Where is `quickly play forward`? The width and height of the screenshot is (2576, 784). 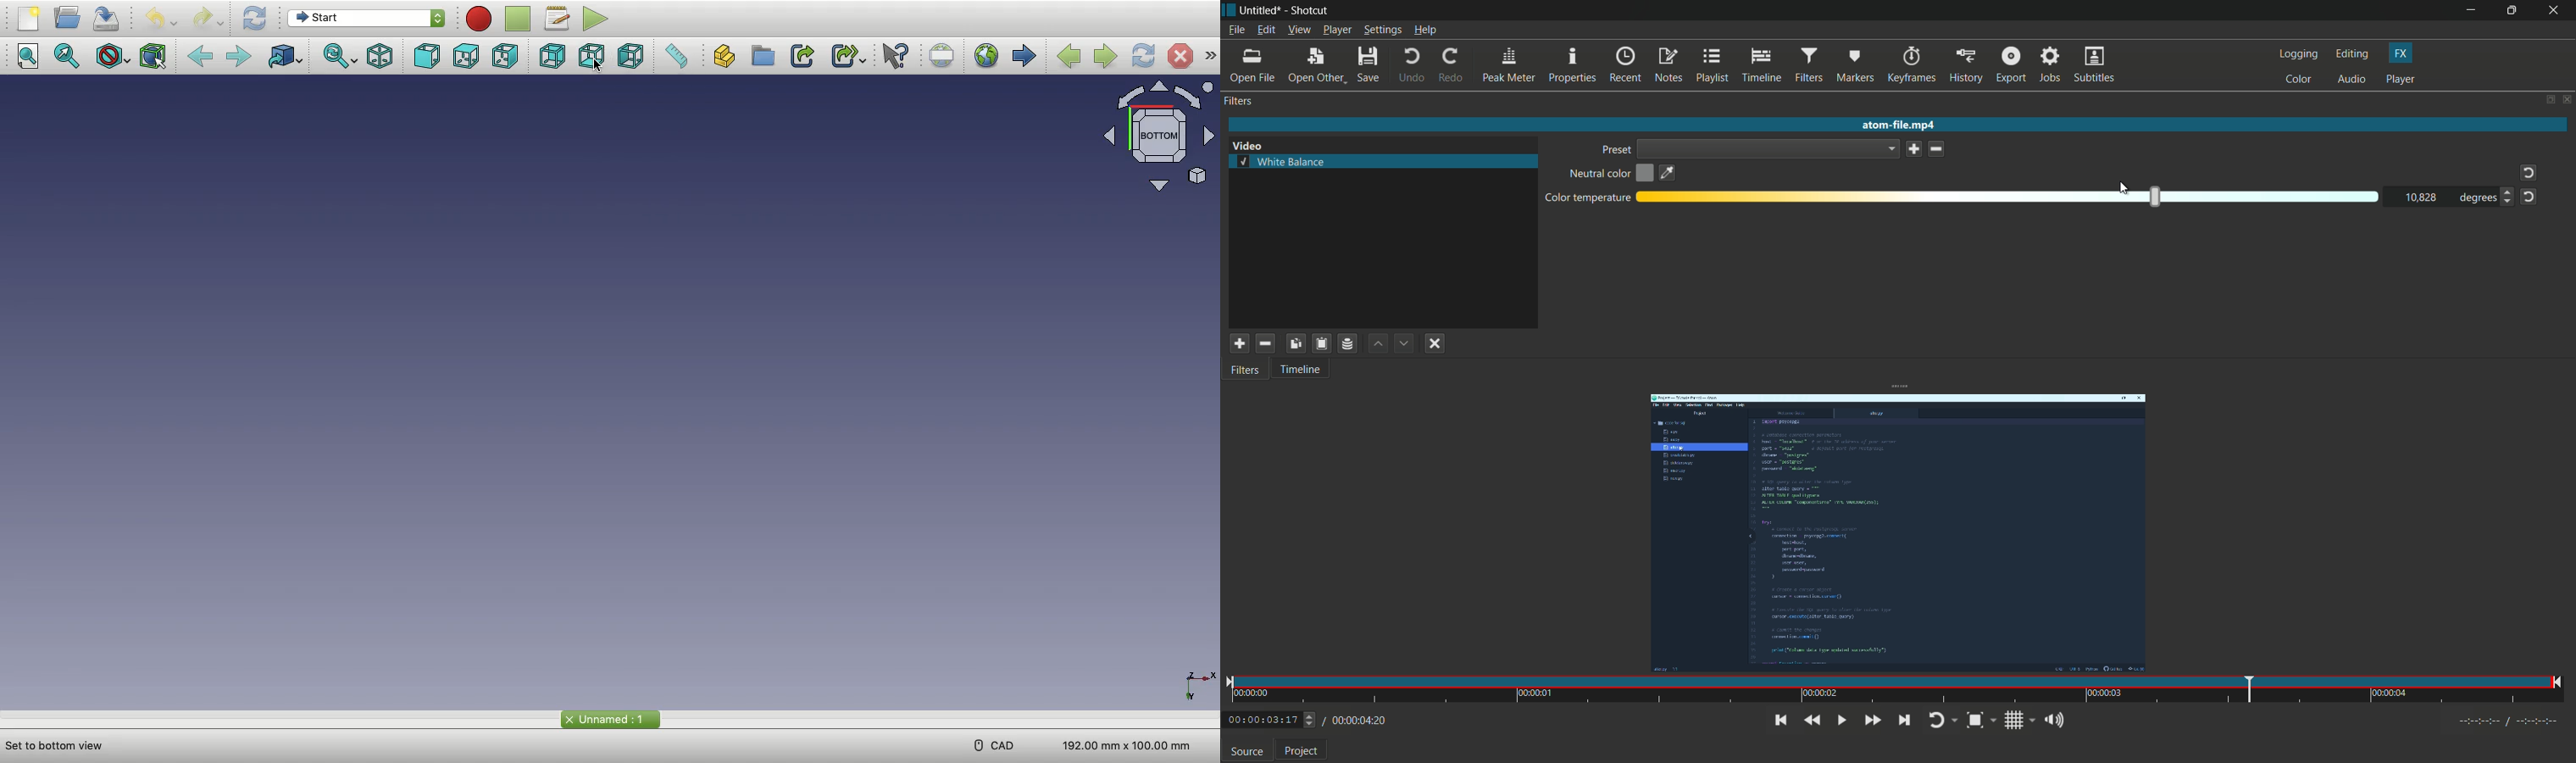
quickly play forward is located at coordinates (1872, 721).